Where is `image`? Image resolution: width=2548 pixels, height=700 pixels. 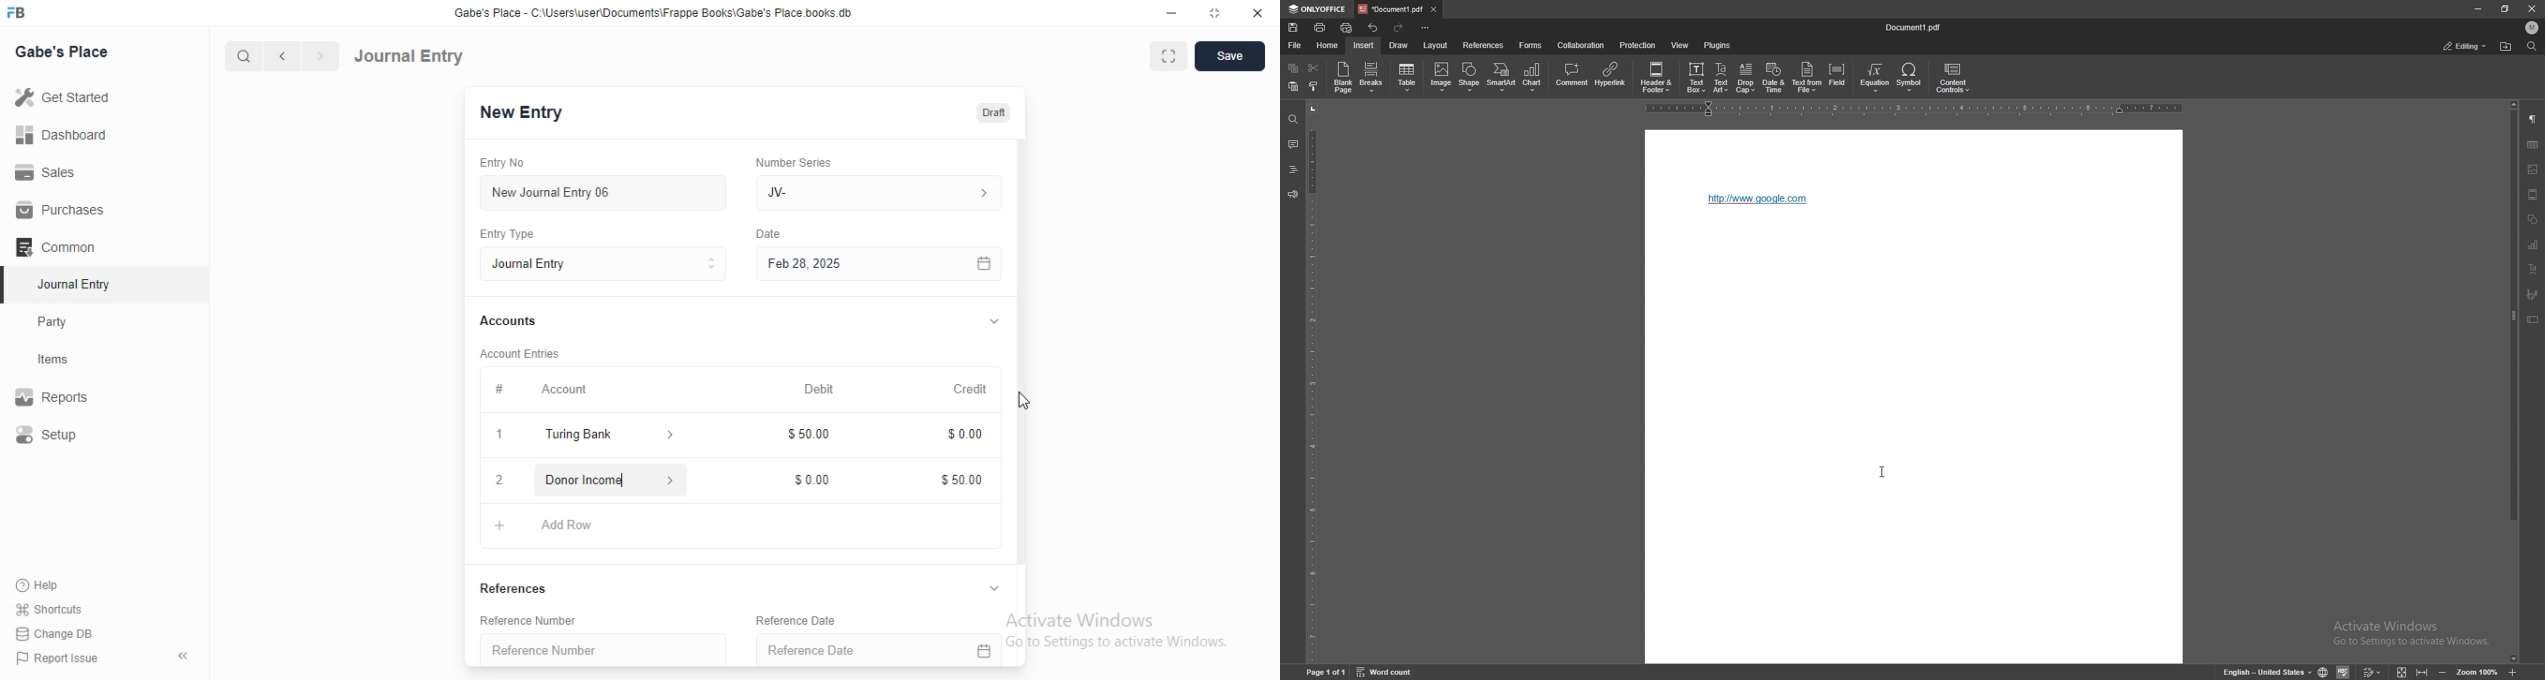 image is located at coordinates (2533, 169).